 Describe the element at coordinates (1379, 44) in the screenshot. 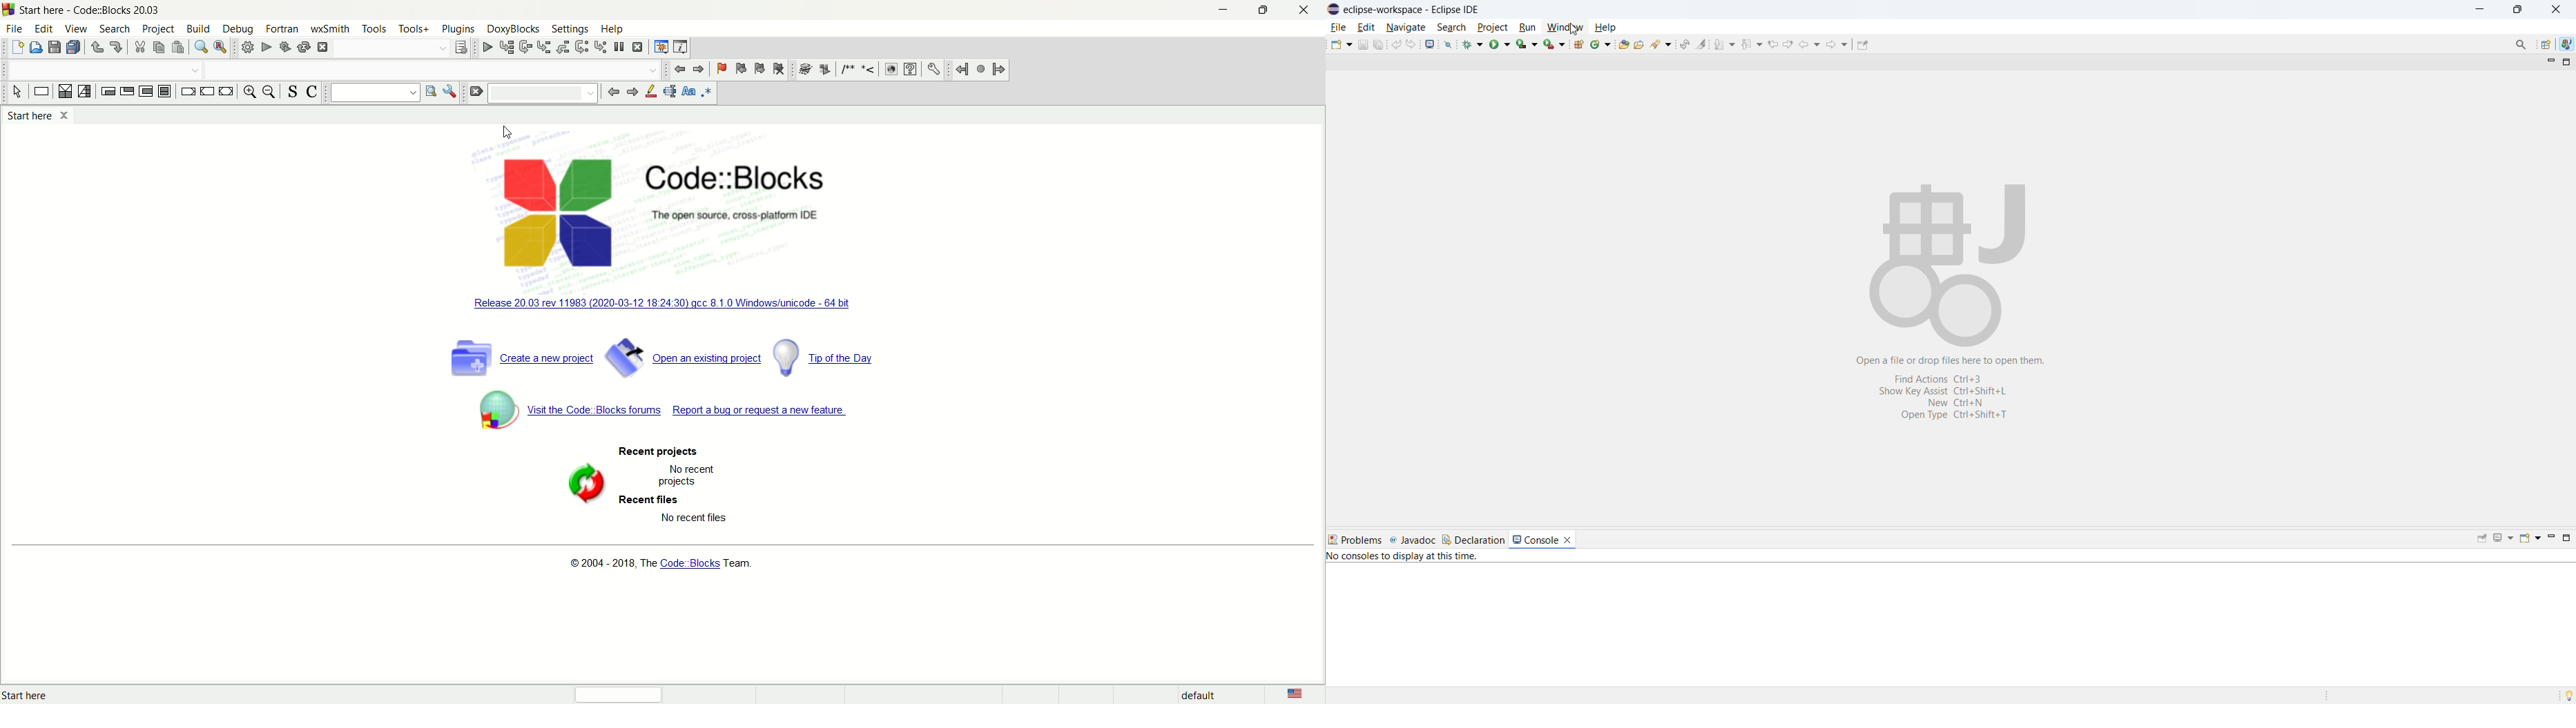

I see `save all` at that location.